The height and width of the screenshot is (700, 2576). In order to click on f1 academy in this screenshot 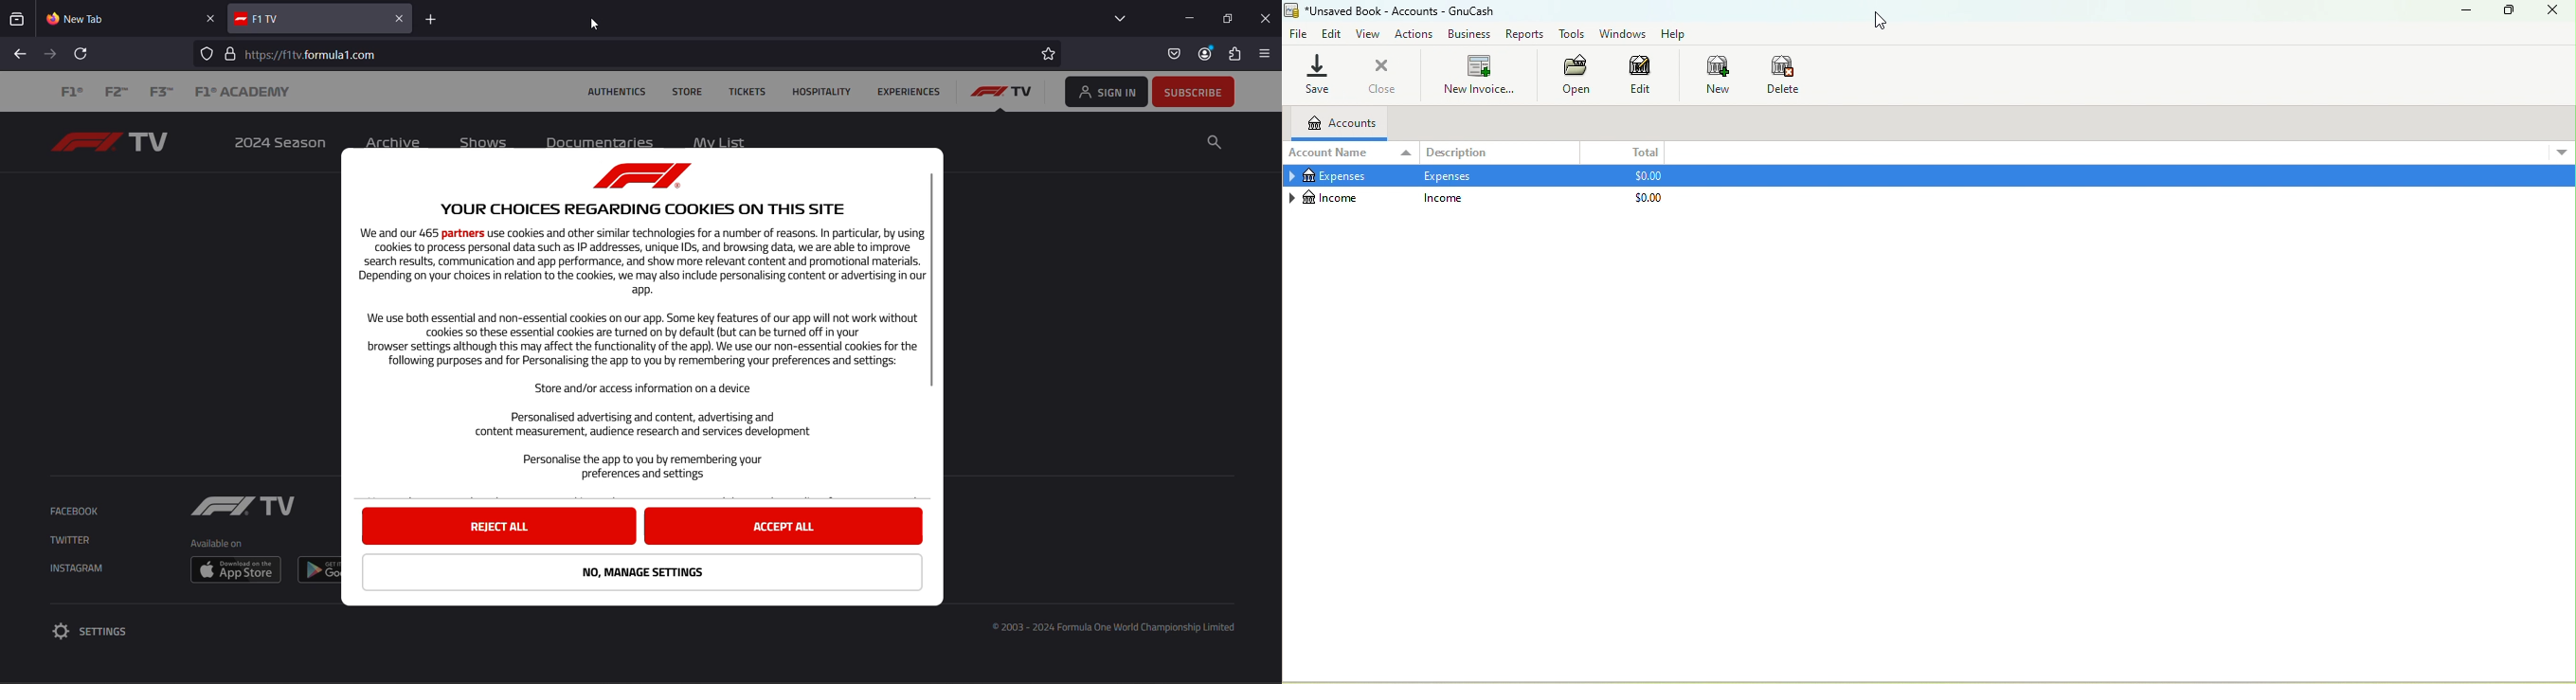, I will do `click(242, 93)`.